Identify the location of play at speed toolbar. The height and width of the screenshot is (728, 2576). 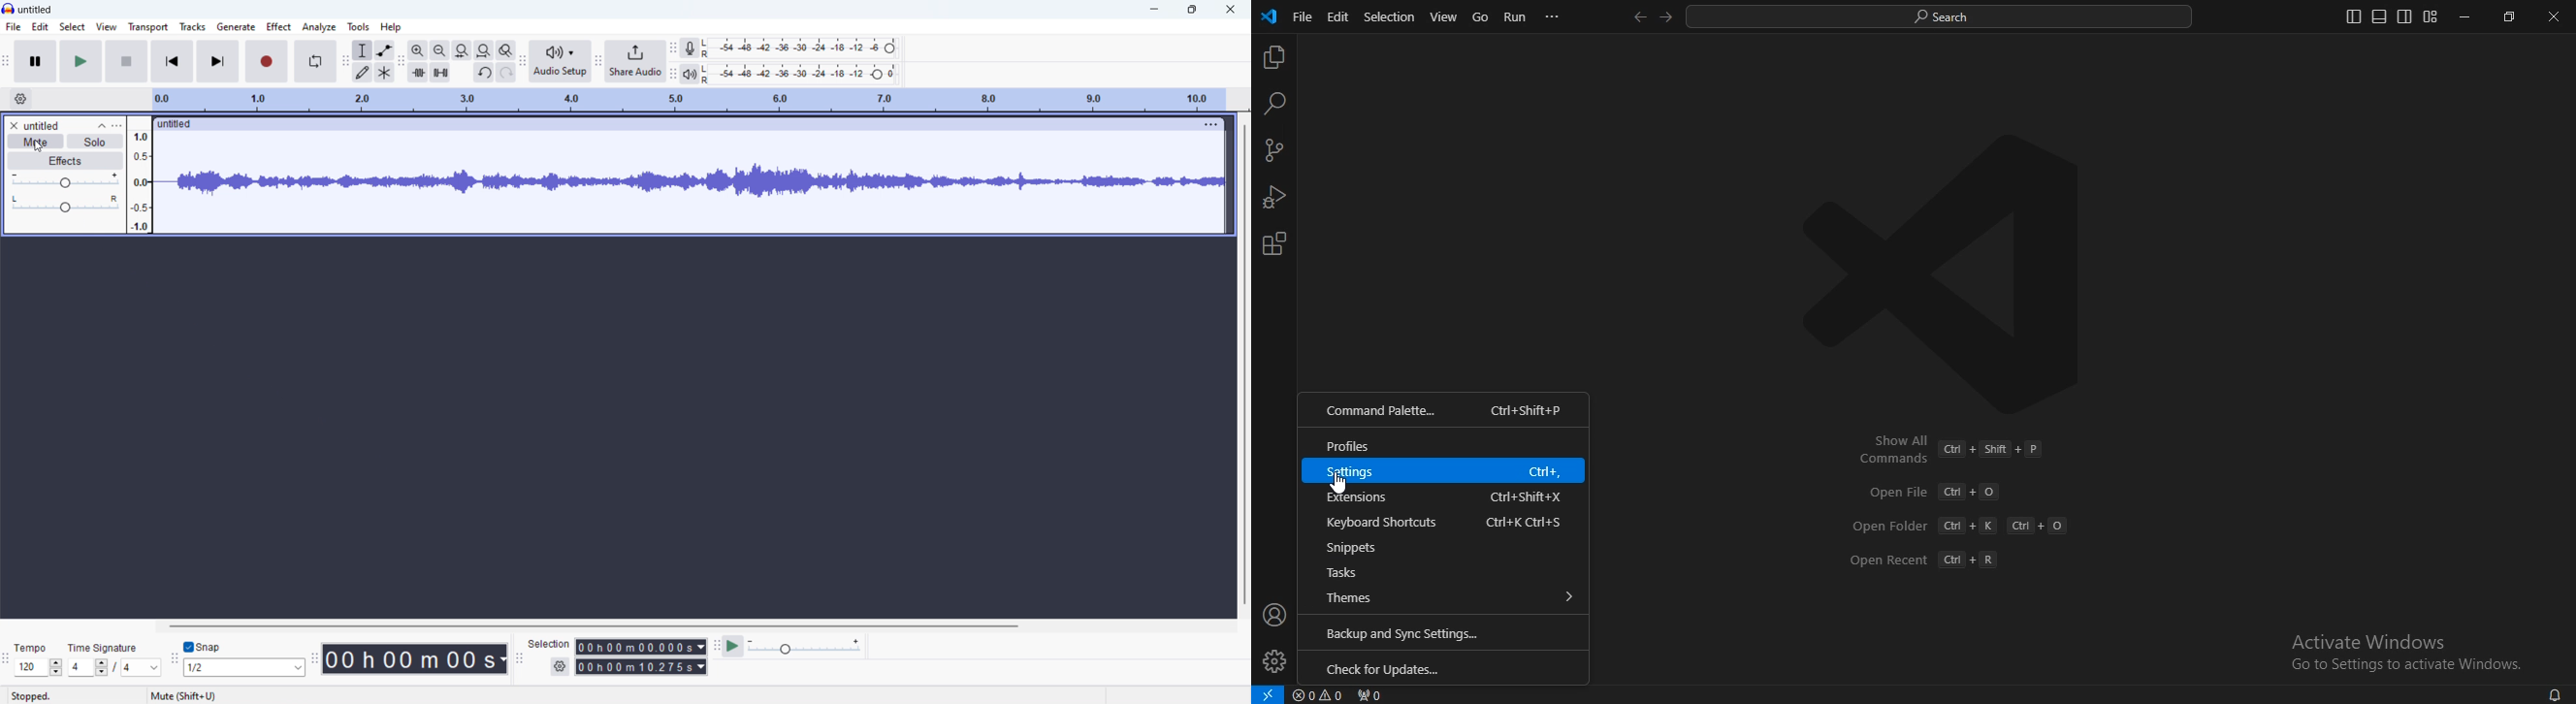
(718, 647).